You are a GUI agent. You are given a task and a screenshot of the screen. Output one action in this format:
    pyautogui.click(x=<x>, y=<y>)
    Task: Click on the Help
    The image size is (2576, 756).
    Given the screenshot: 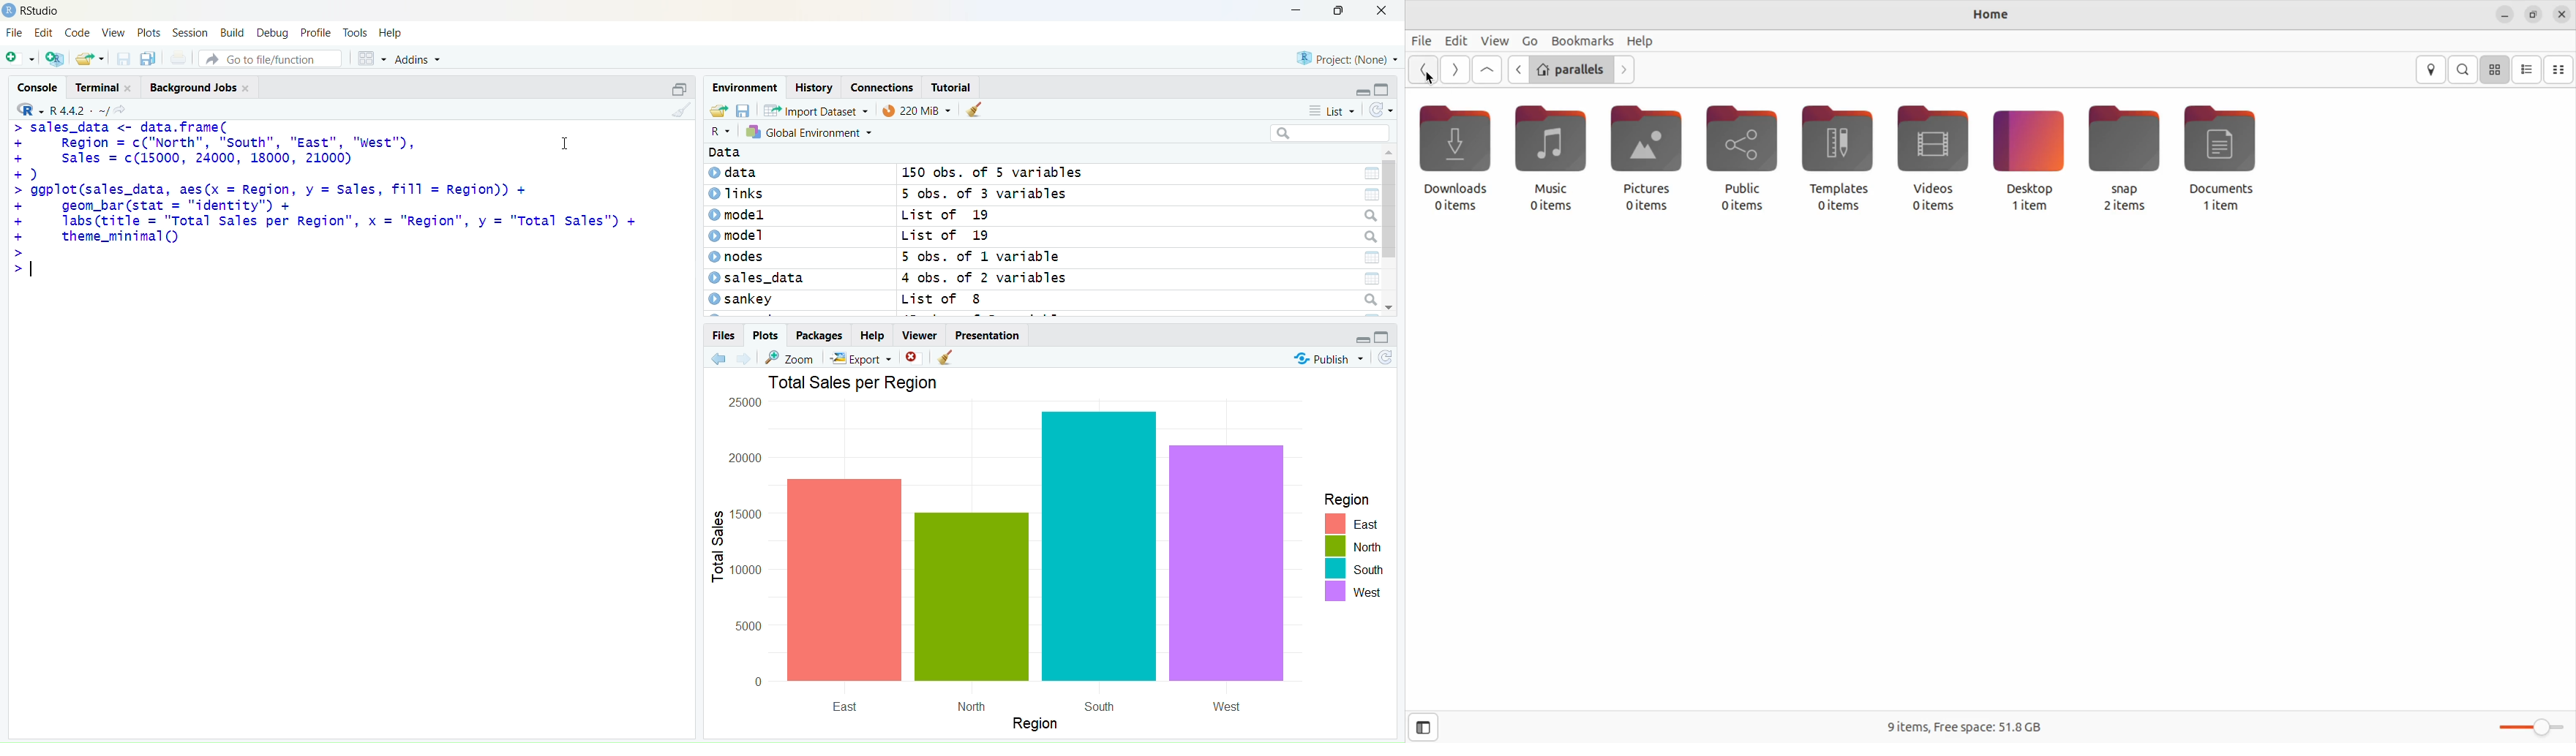 What is the action you would take?
    pyautogui.click(x=393, y=34)
    